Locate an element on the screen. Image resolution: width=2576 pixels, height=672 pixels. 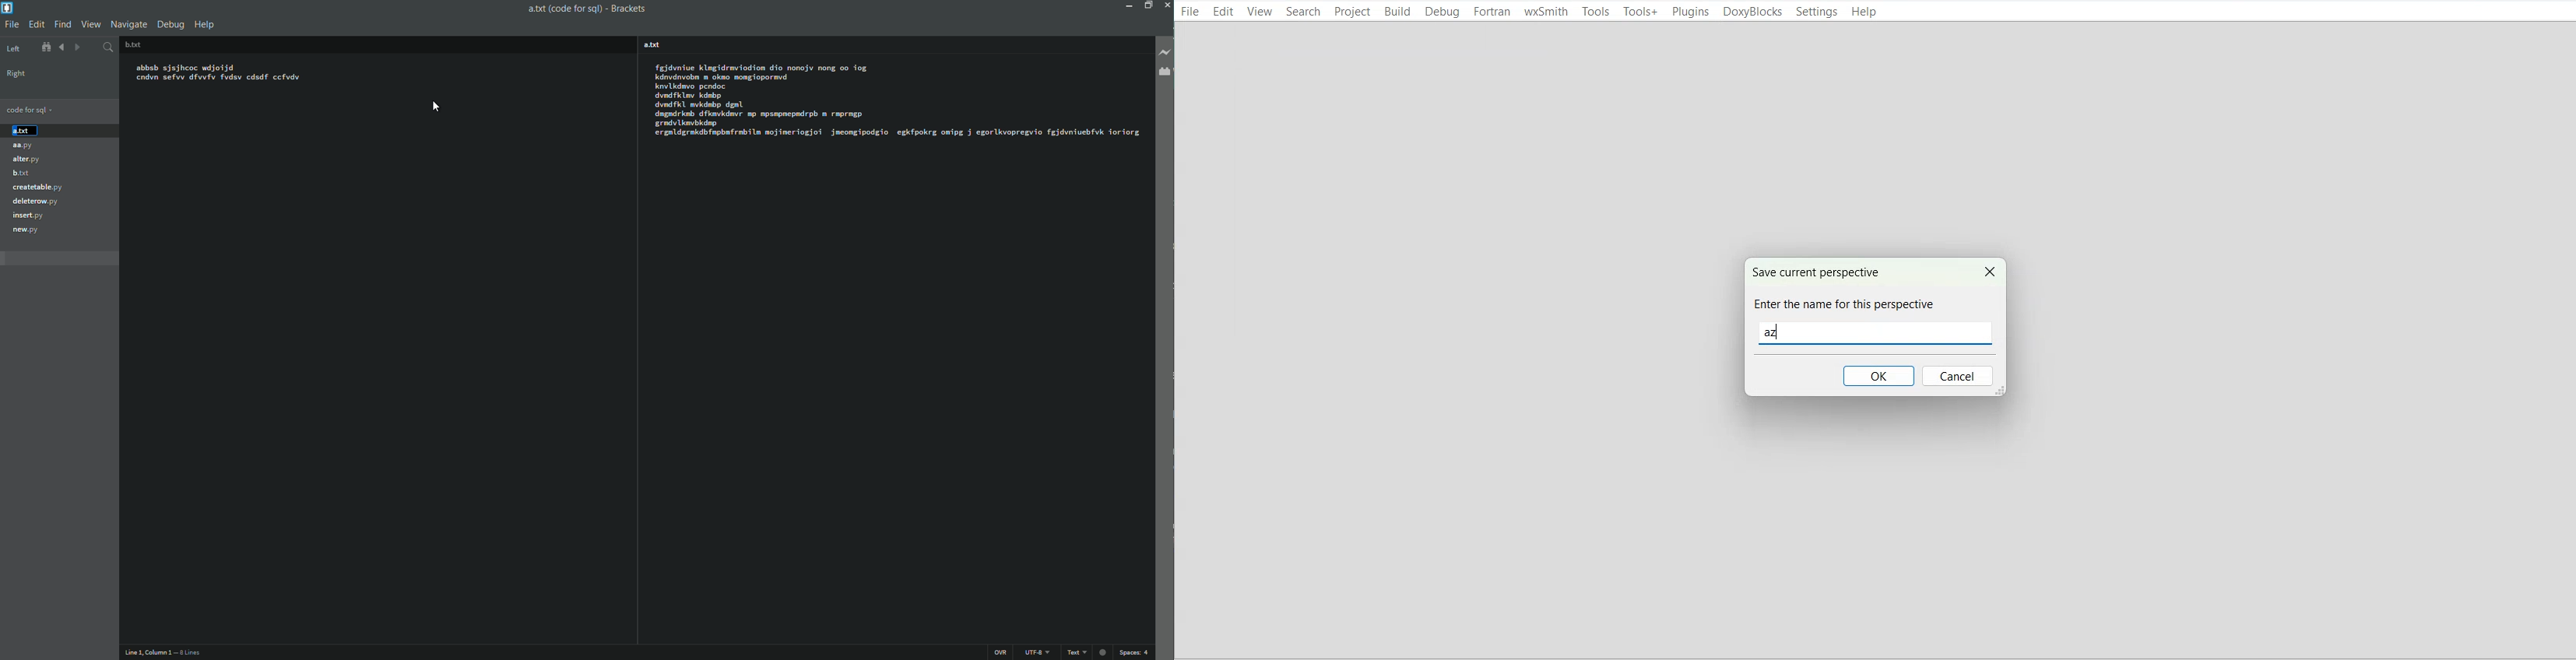
wxSmith is located at coordinates (1546, 12).